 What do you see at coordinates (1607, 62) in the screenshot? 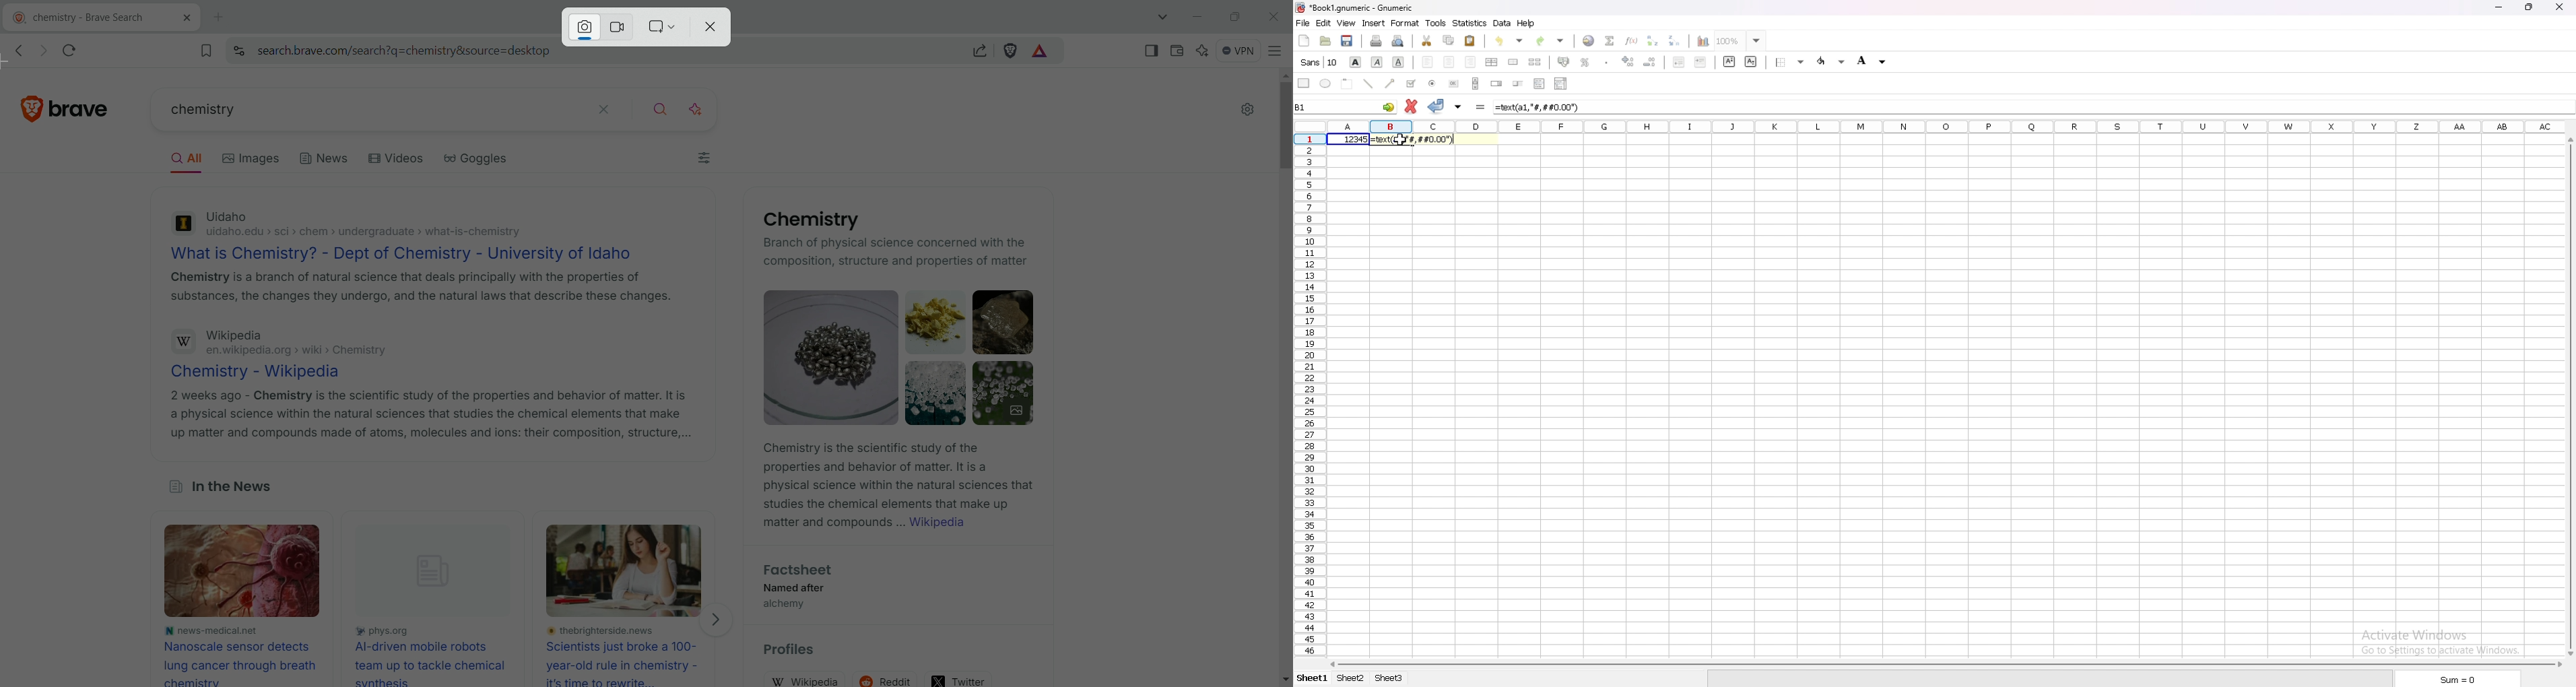
I see `thousands separator` at bounding box center [1607, 62].